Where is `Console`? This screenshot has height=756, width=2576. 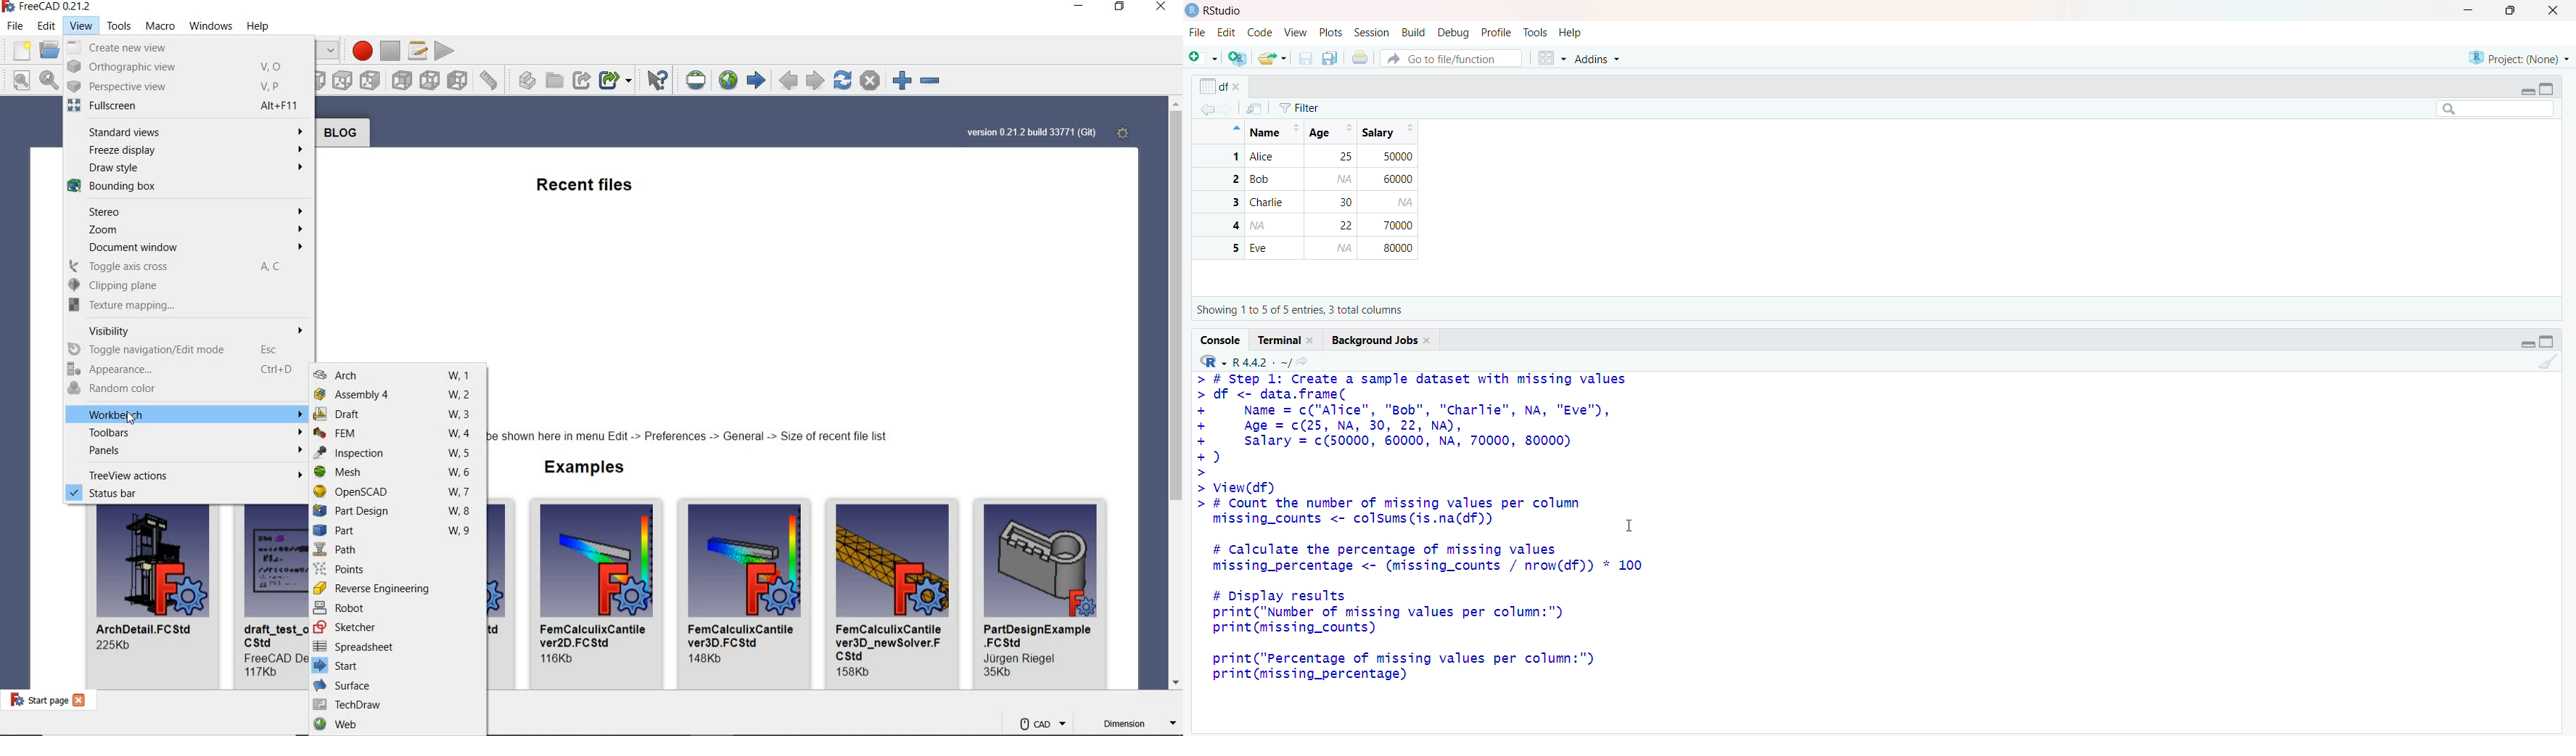 Console is located at coordinates (1219, 340).